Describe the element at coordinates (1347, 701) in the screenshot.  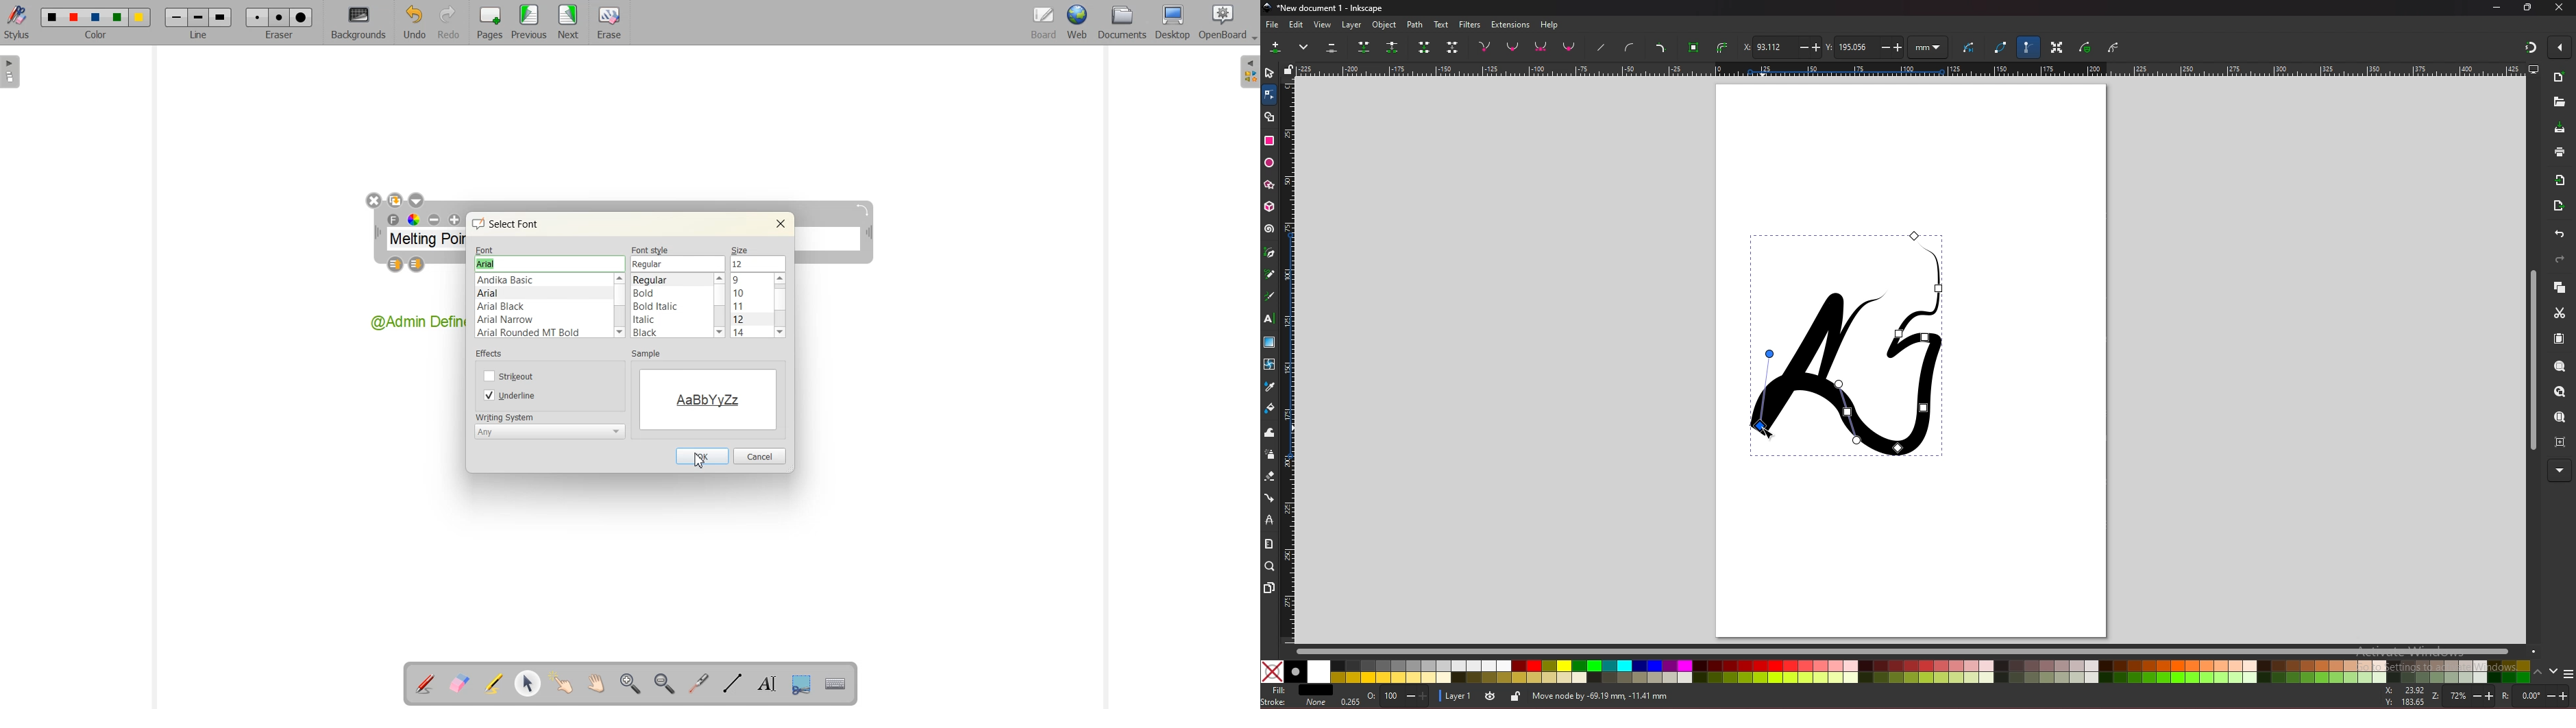
I see `0.265` at that location.